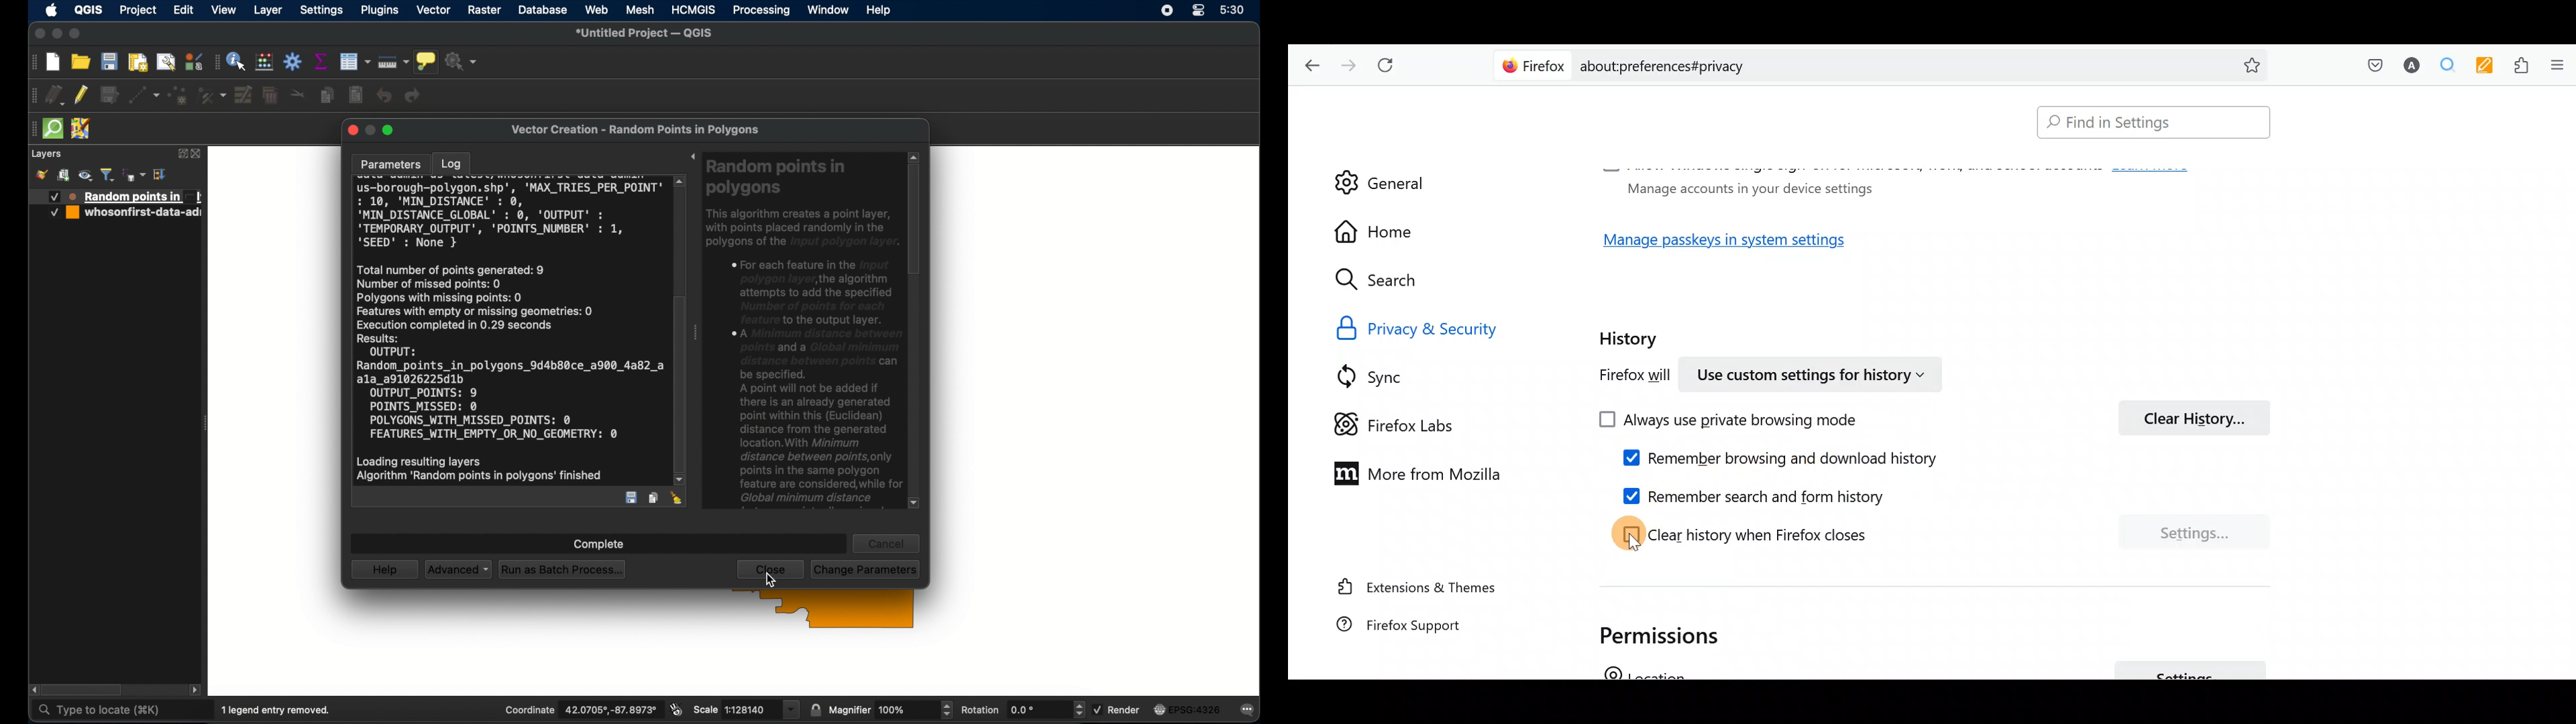 This screenshot has width=2576, height=728. Describe the element at coordinates (1815, 373) in the screenshot. I see `Use custom settings for history` at that location.